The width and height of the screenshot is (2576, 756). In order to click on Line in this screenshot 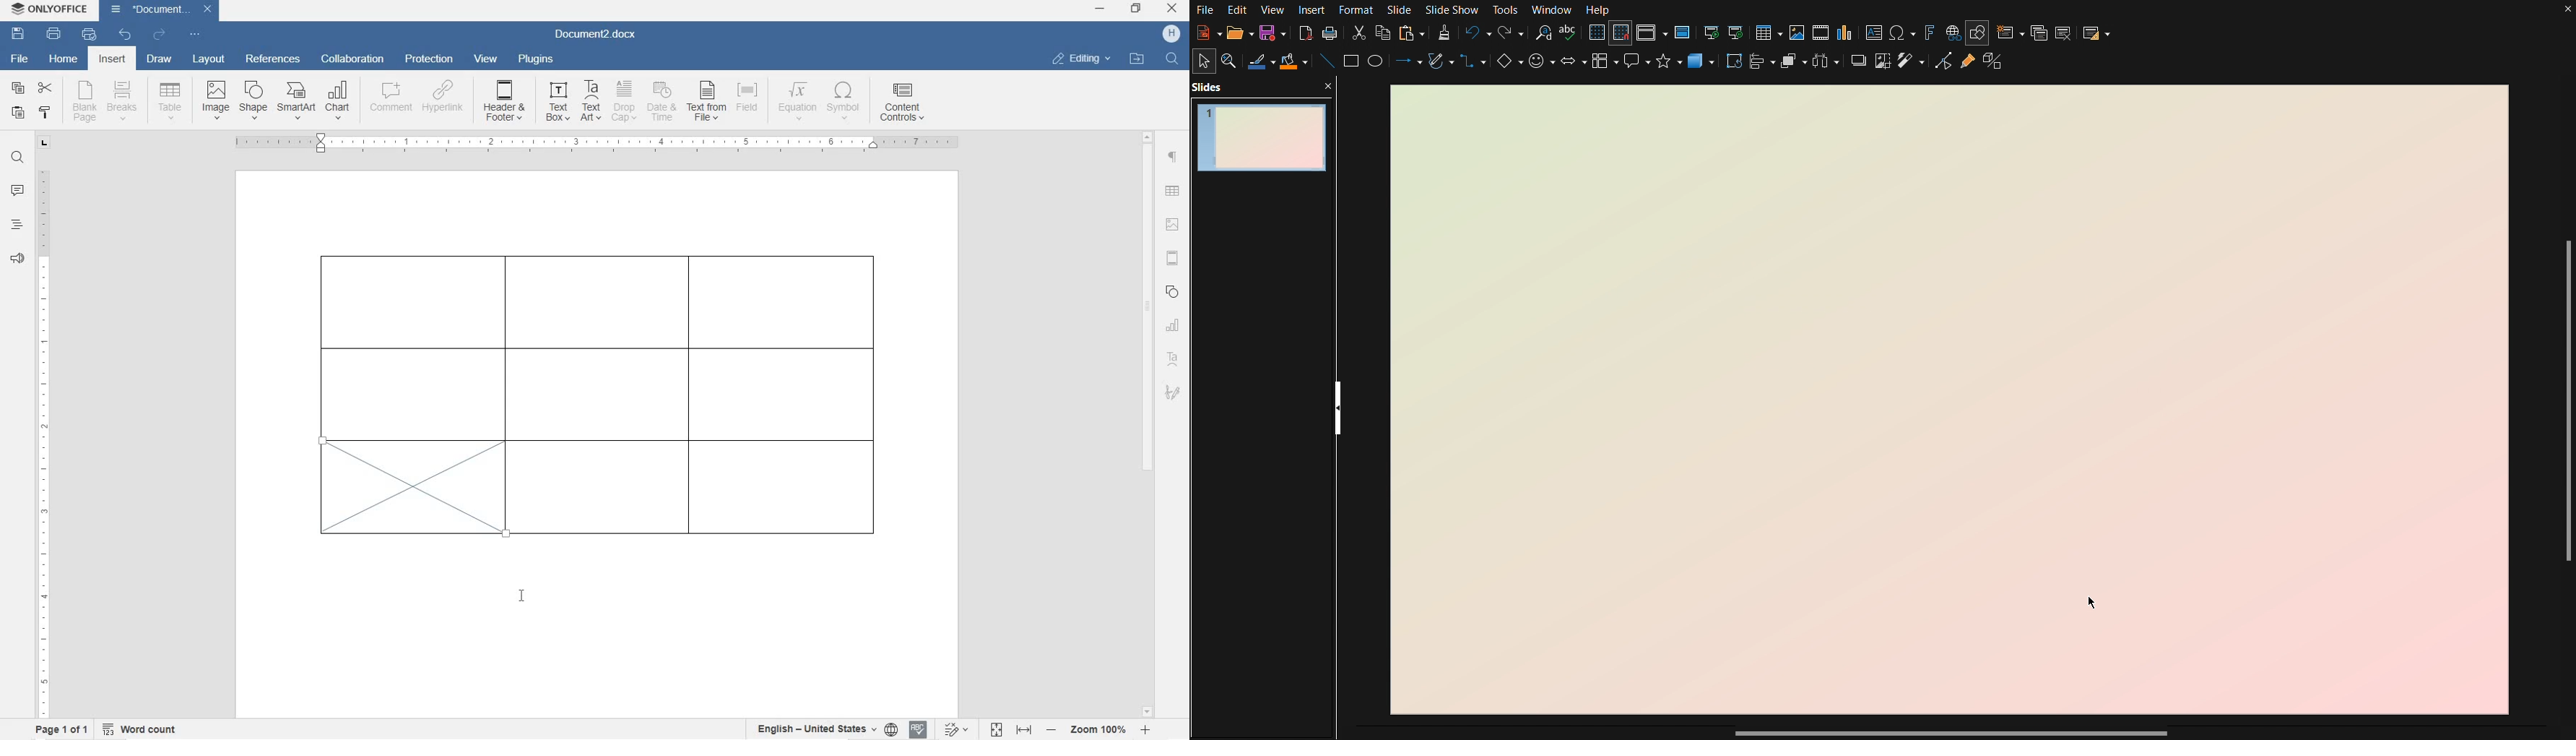, I will do `click(1325, 64)`.